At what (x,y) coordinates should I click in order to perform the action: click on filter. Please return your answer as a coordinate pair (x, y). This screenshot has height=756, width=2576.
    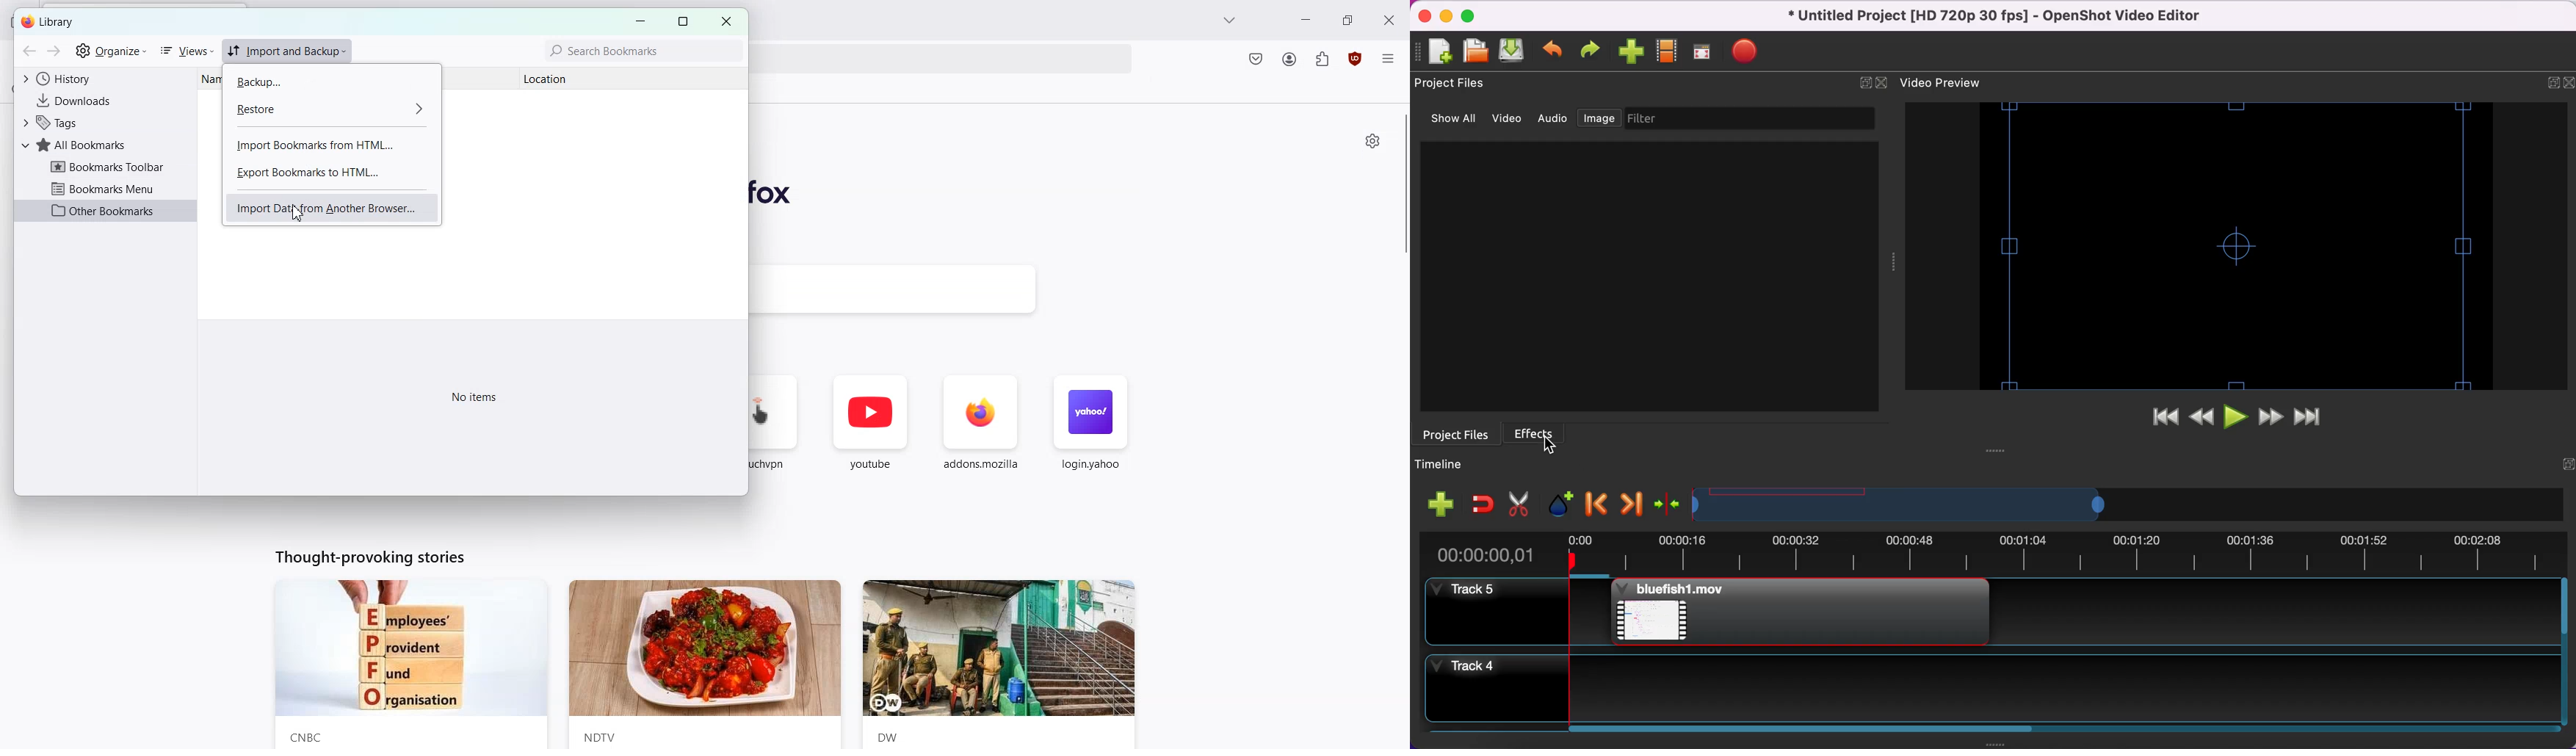
    Looking at the image, I should click on (1754, 119).